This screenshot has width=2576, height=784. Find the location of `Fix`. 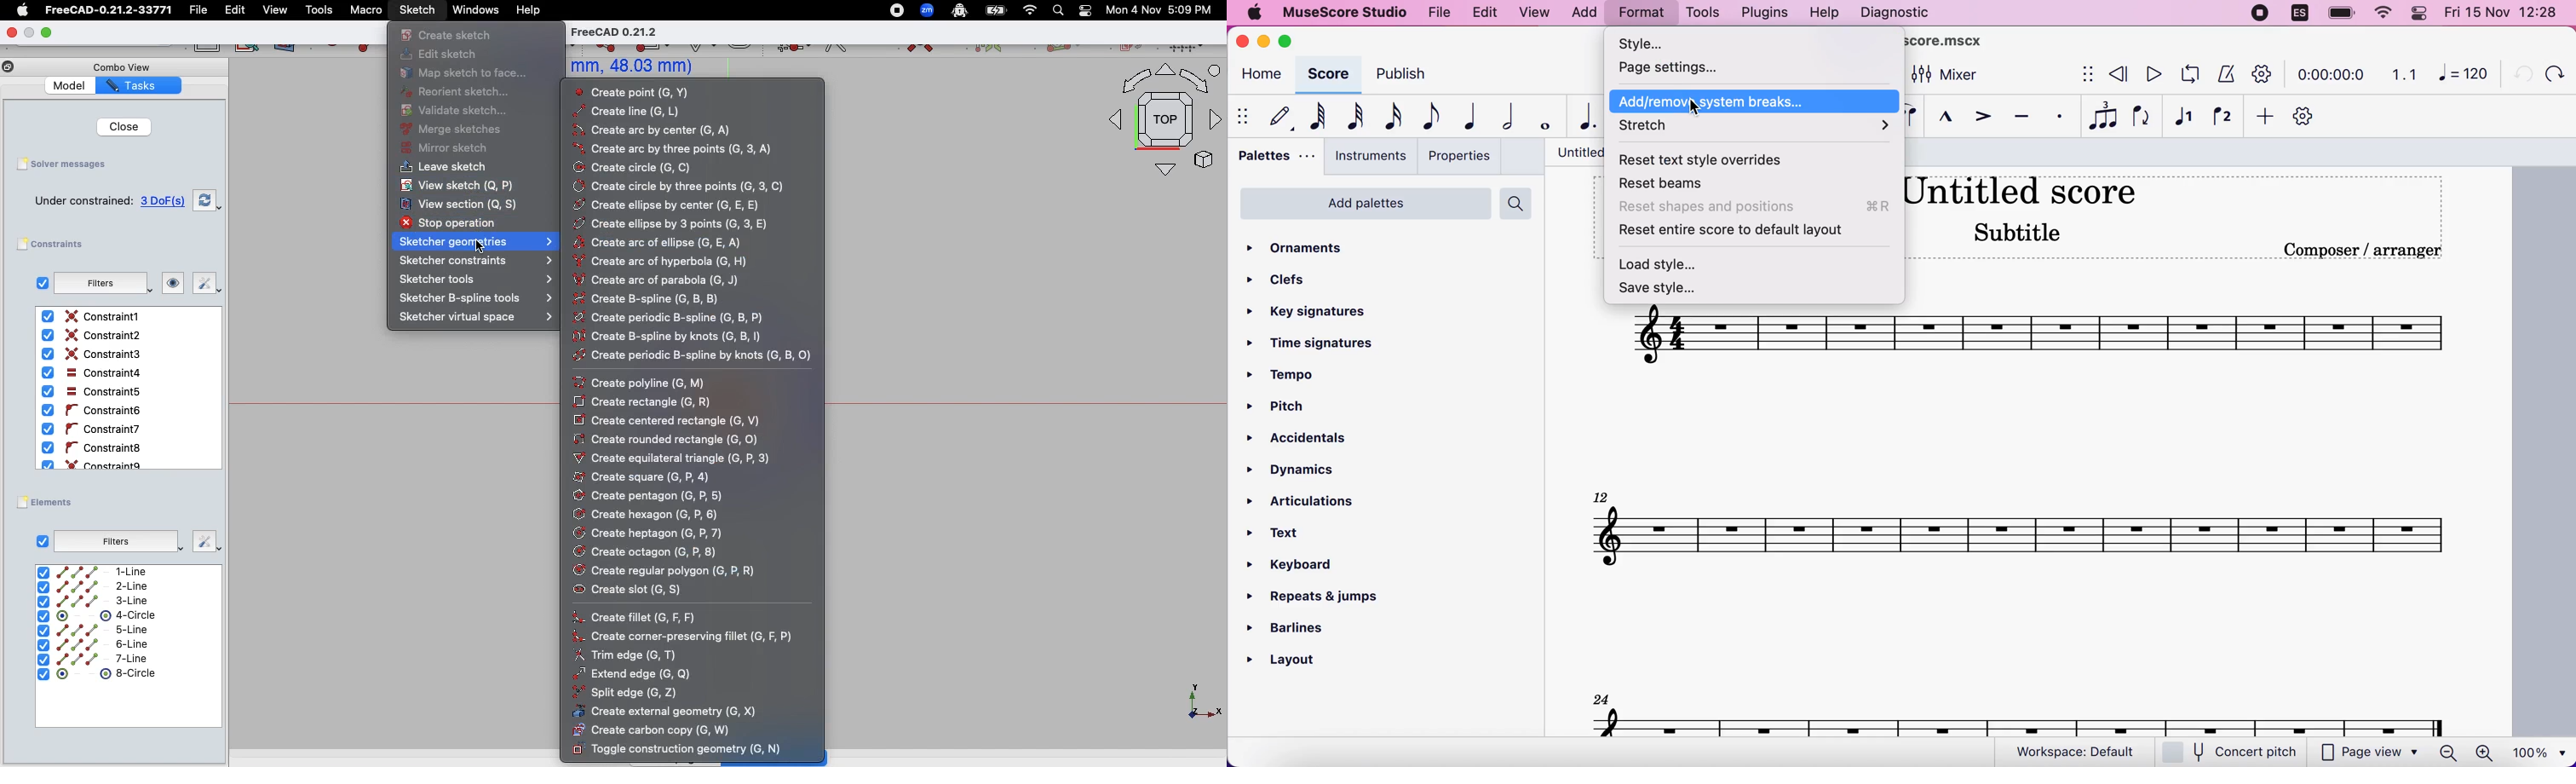

Fix is located at coordinates (204, 540).